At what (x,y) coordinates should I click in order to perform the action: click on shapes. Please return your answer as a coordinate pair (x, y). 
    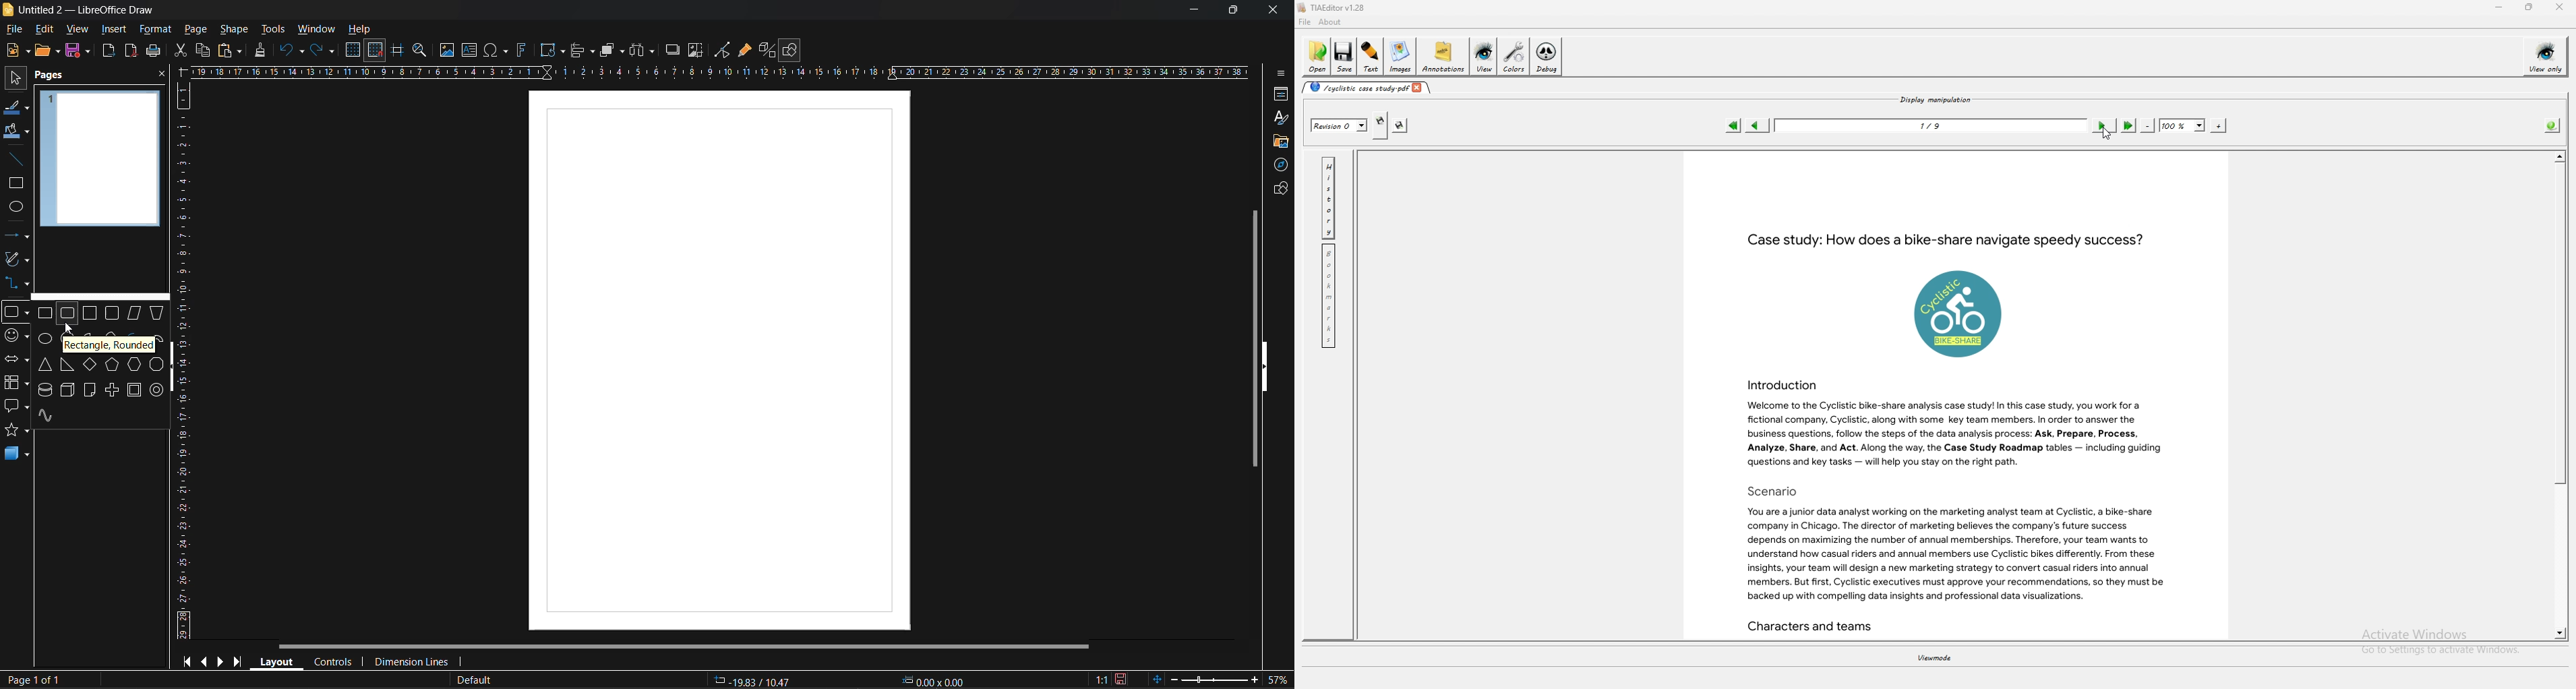
    Looking at the image, I should click on (1279, 188).